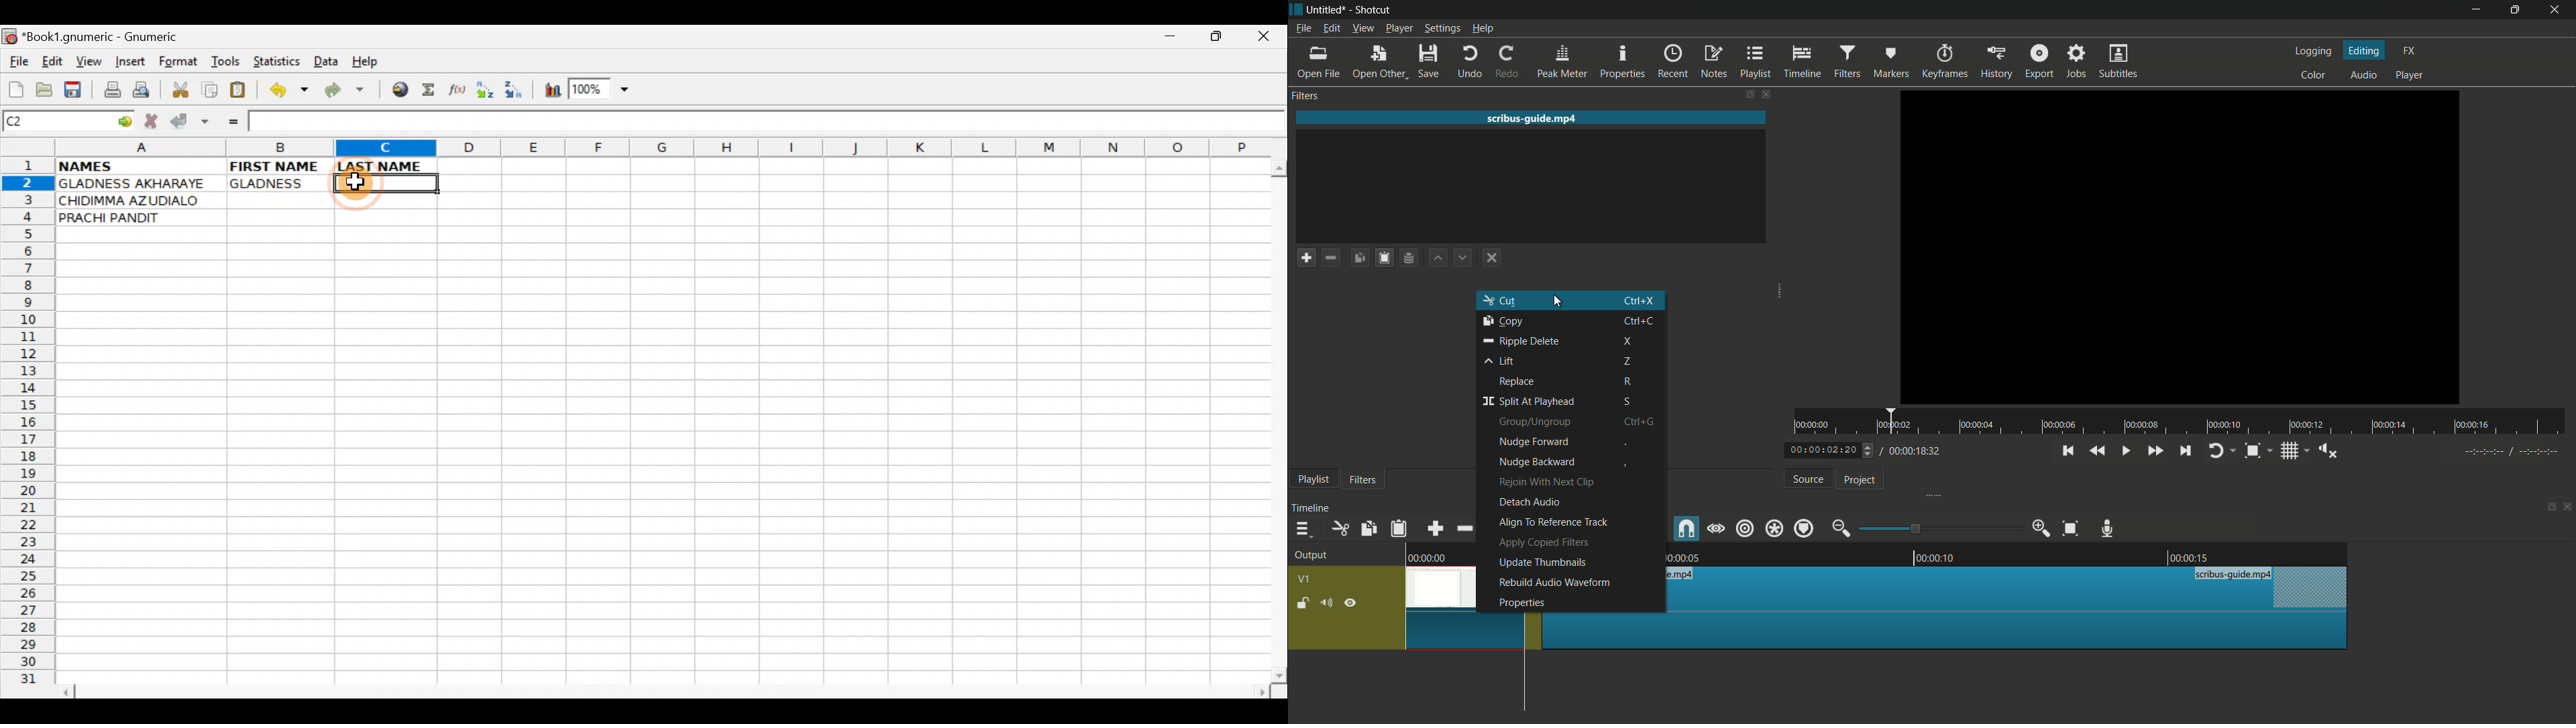 The image size is (2576, 728). I want to click on add a filter, so click(1305, 257).